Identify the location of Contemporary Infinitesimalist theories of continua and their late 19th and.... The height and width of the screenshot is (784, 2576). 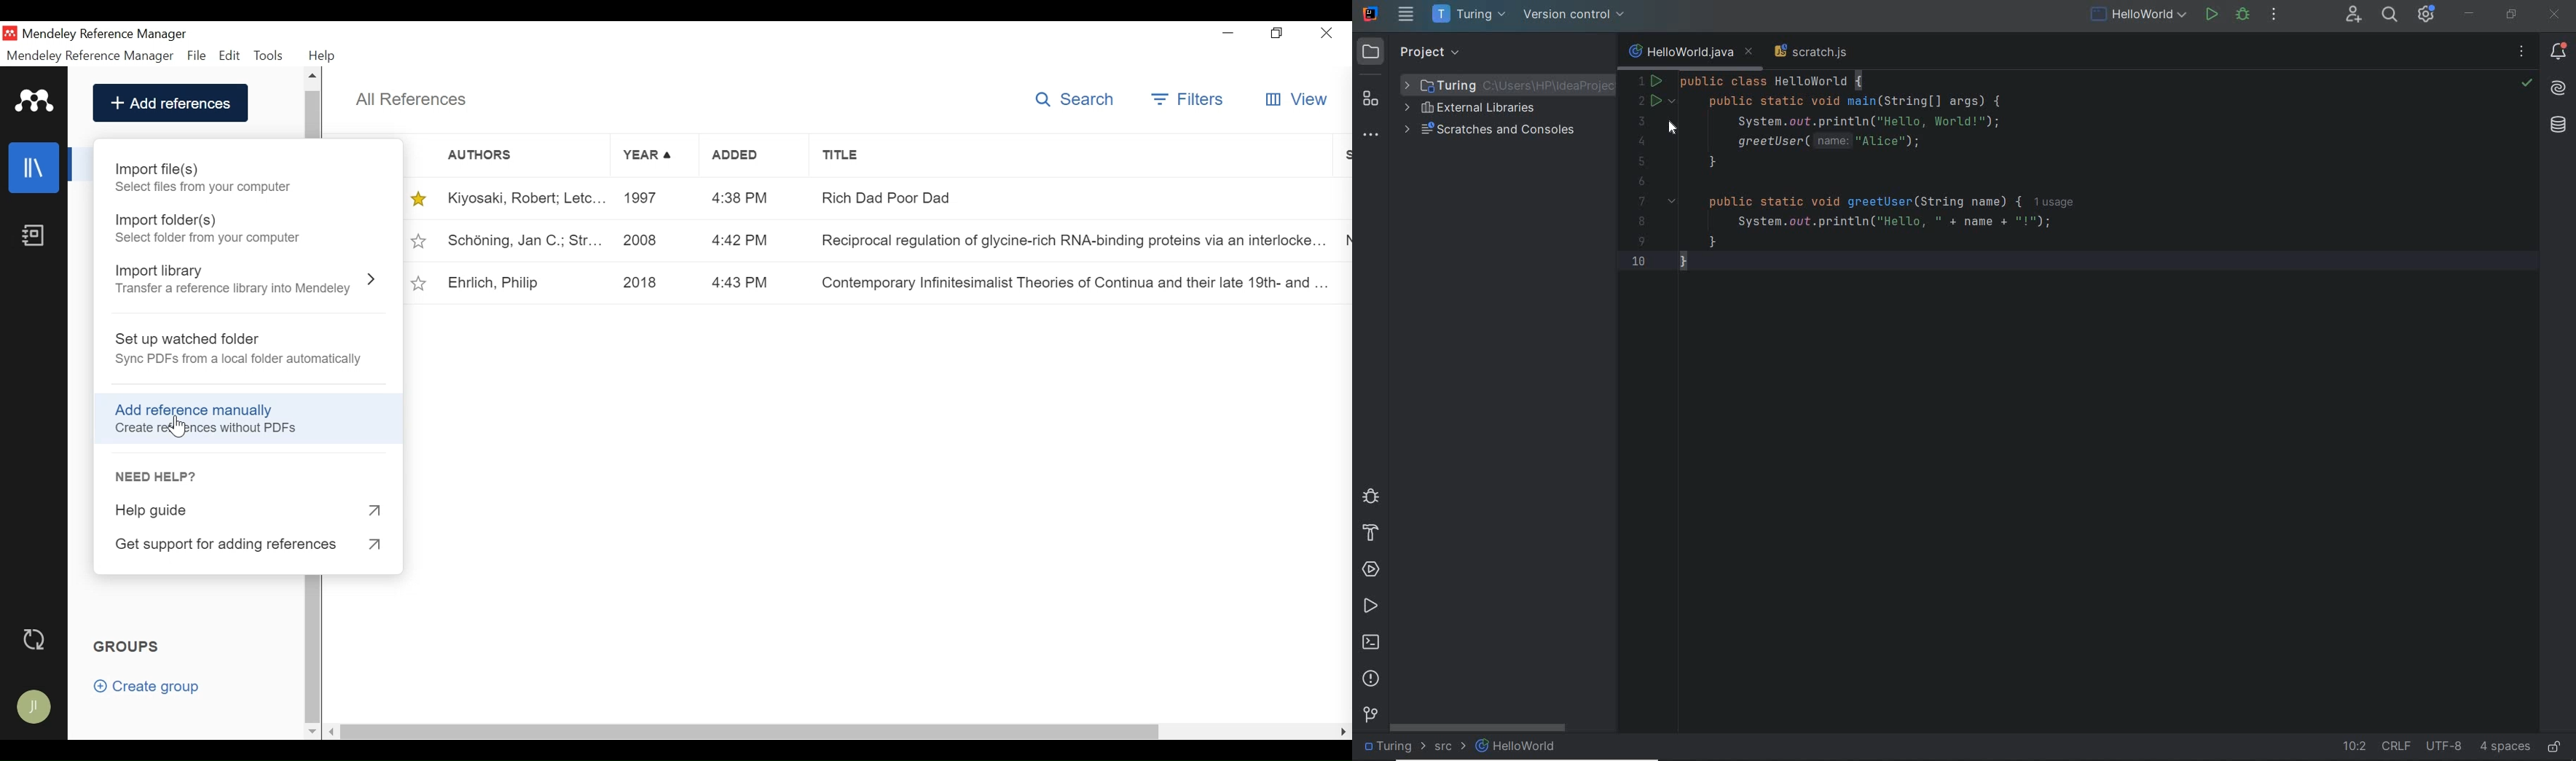
(1070, 283).